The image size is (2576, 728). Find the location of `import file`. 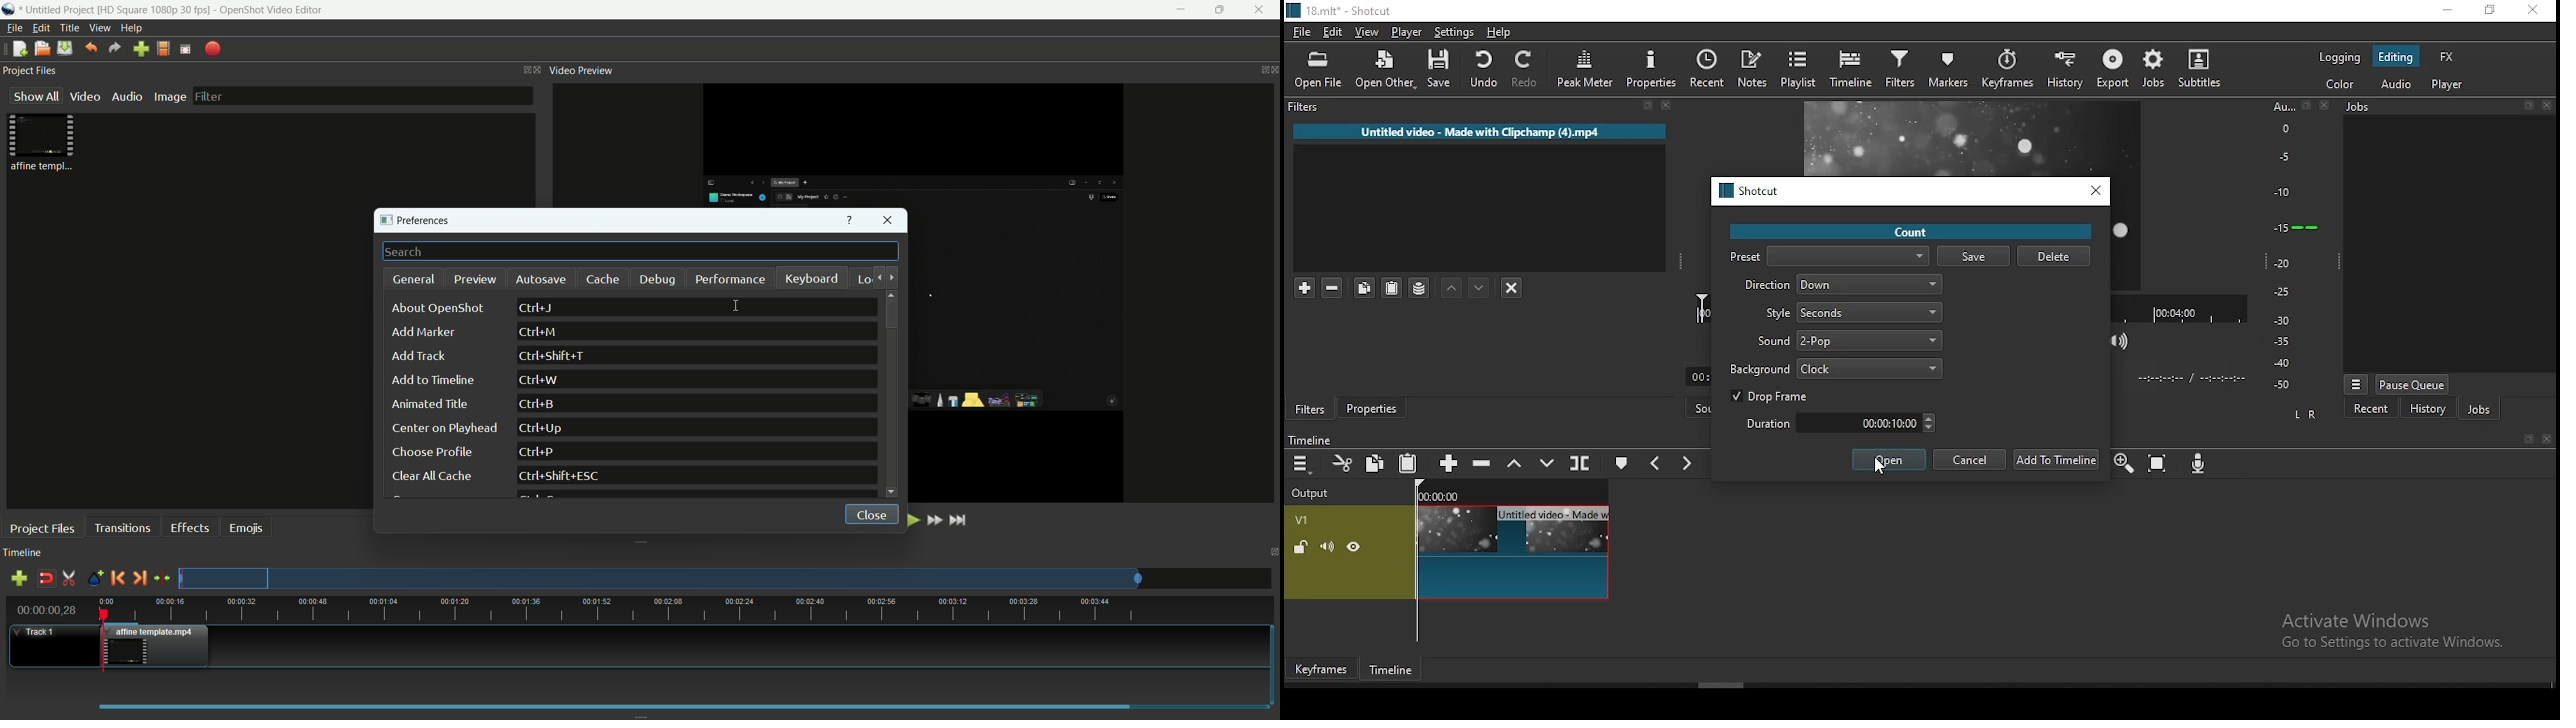

import file is located at coordinates (141, 49).